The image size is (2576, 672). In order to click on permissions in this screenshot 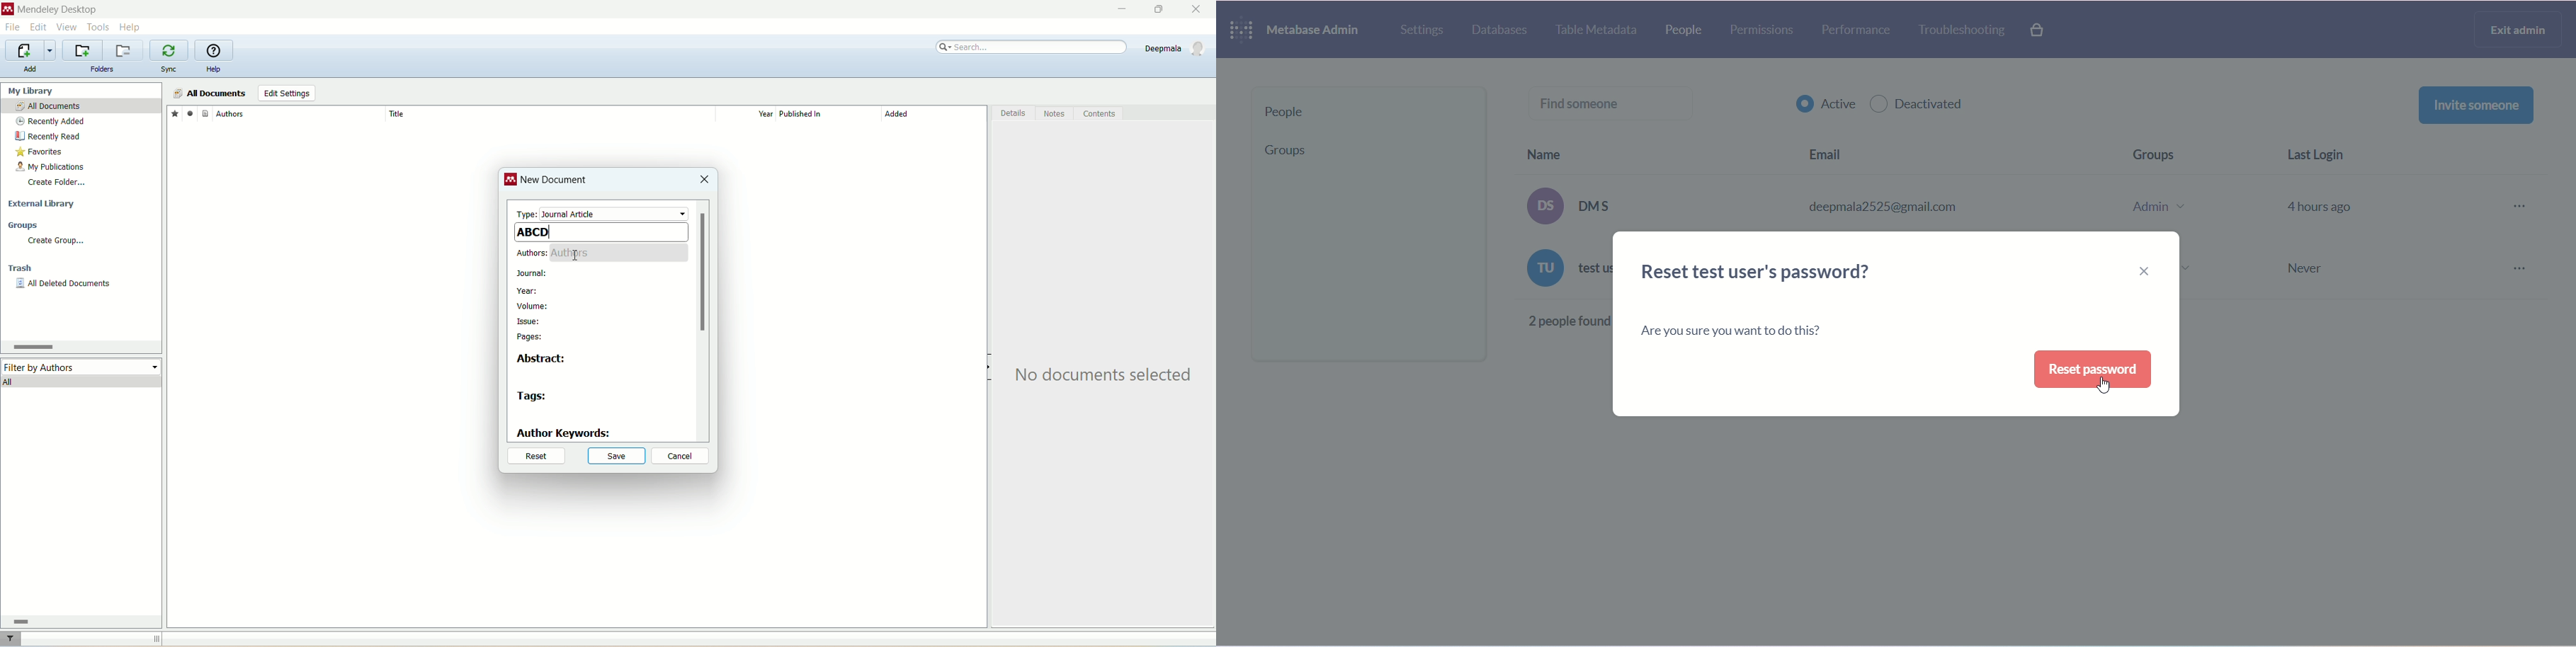, I will do `click(1766, 31)`.